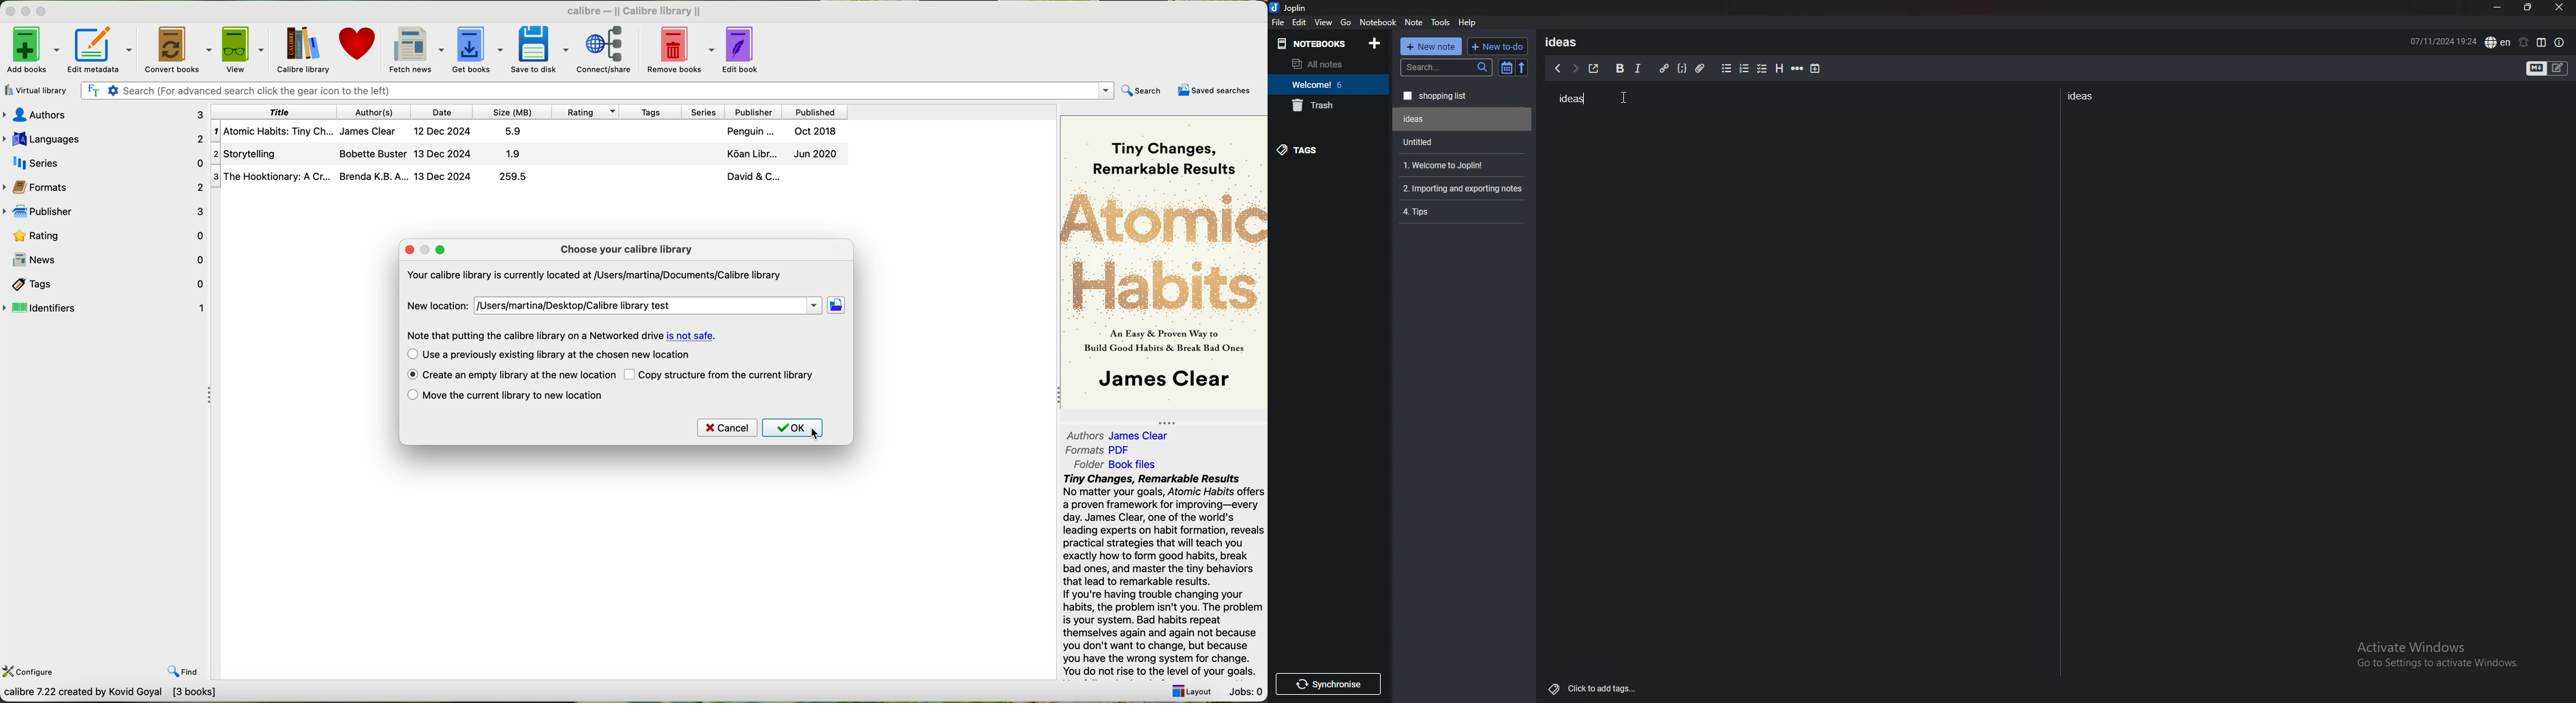  I want to click on formats, so click(105, 186).